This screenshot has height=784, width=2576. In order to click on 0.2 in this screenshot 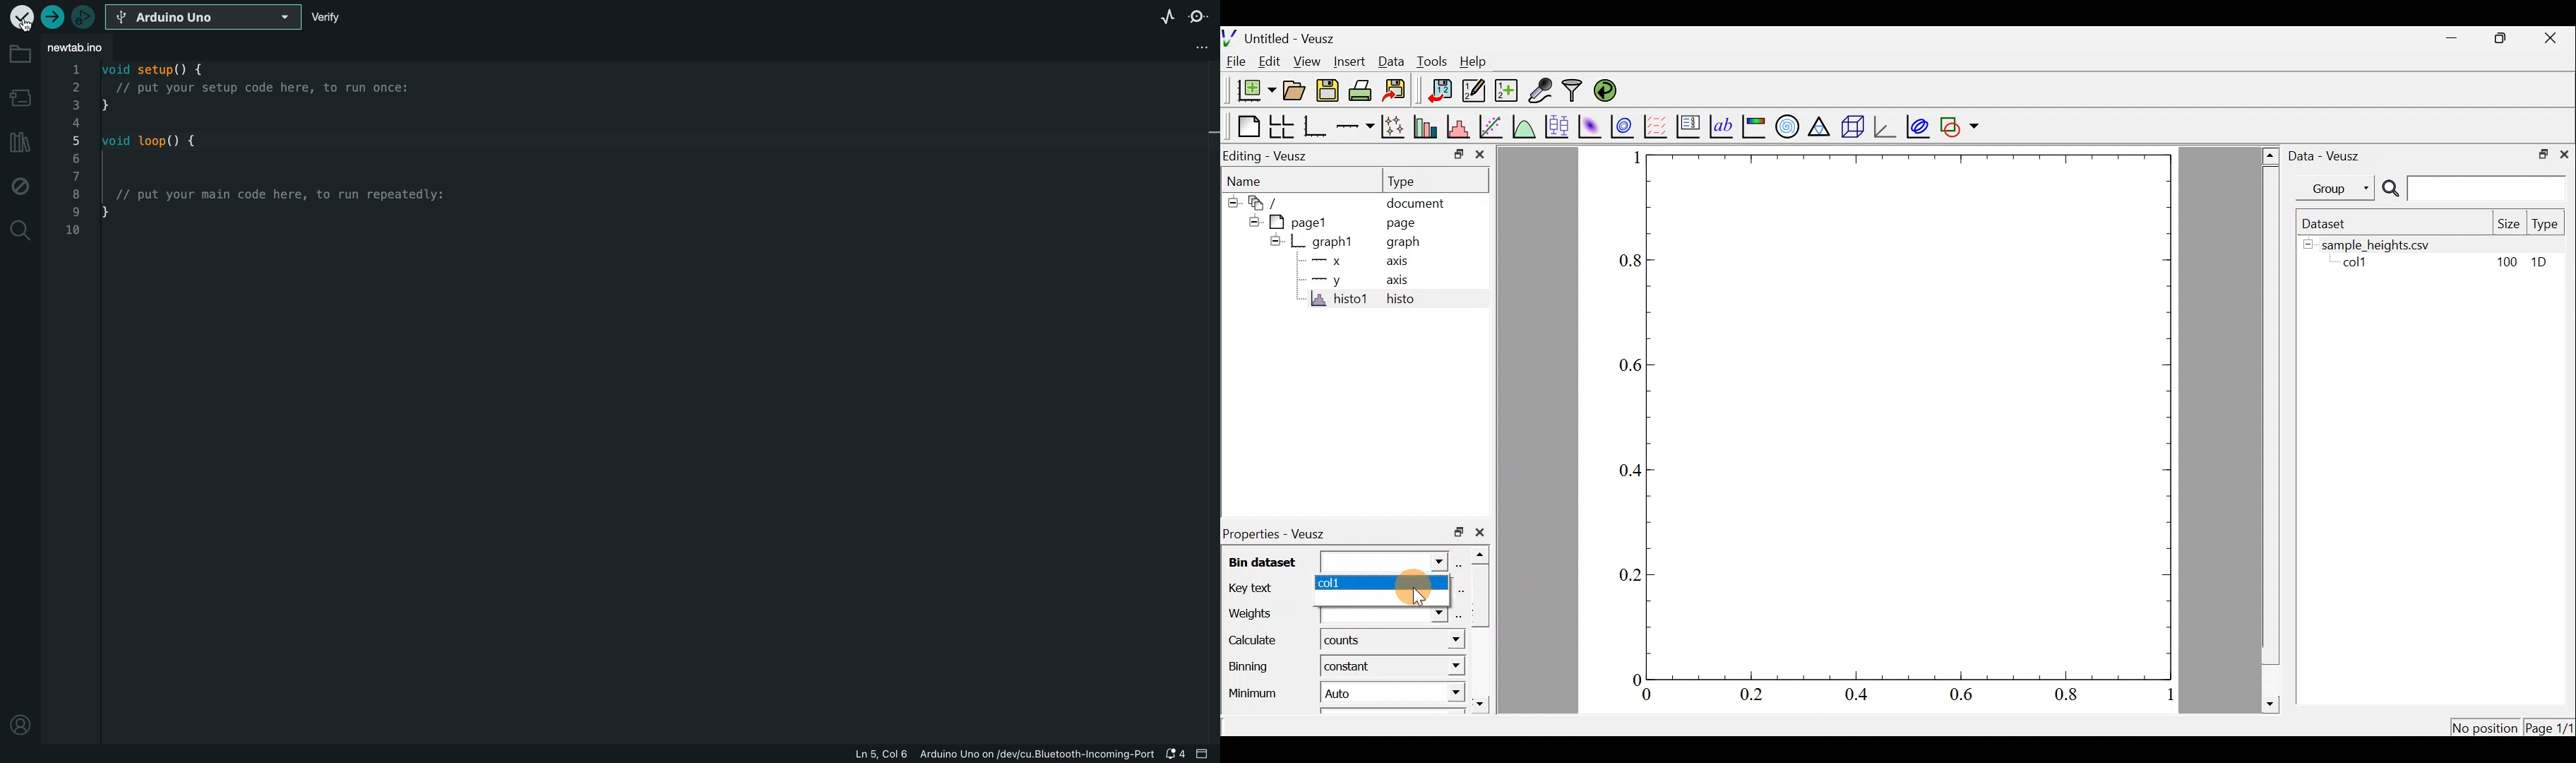, I will do `click(1621, 576)`.